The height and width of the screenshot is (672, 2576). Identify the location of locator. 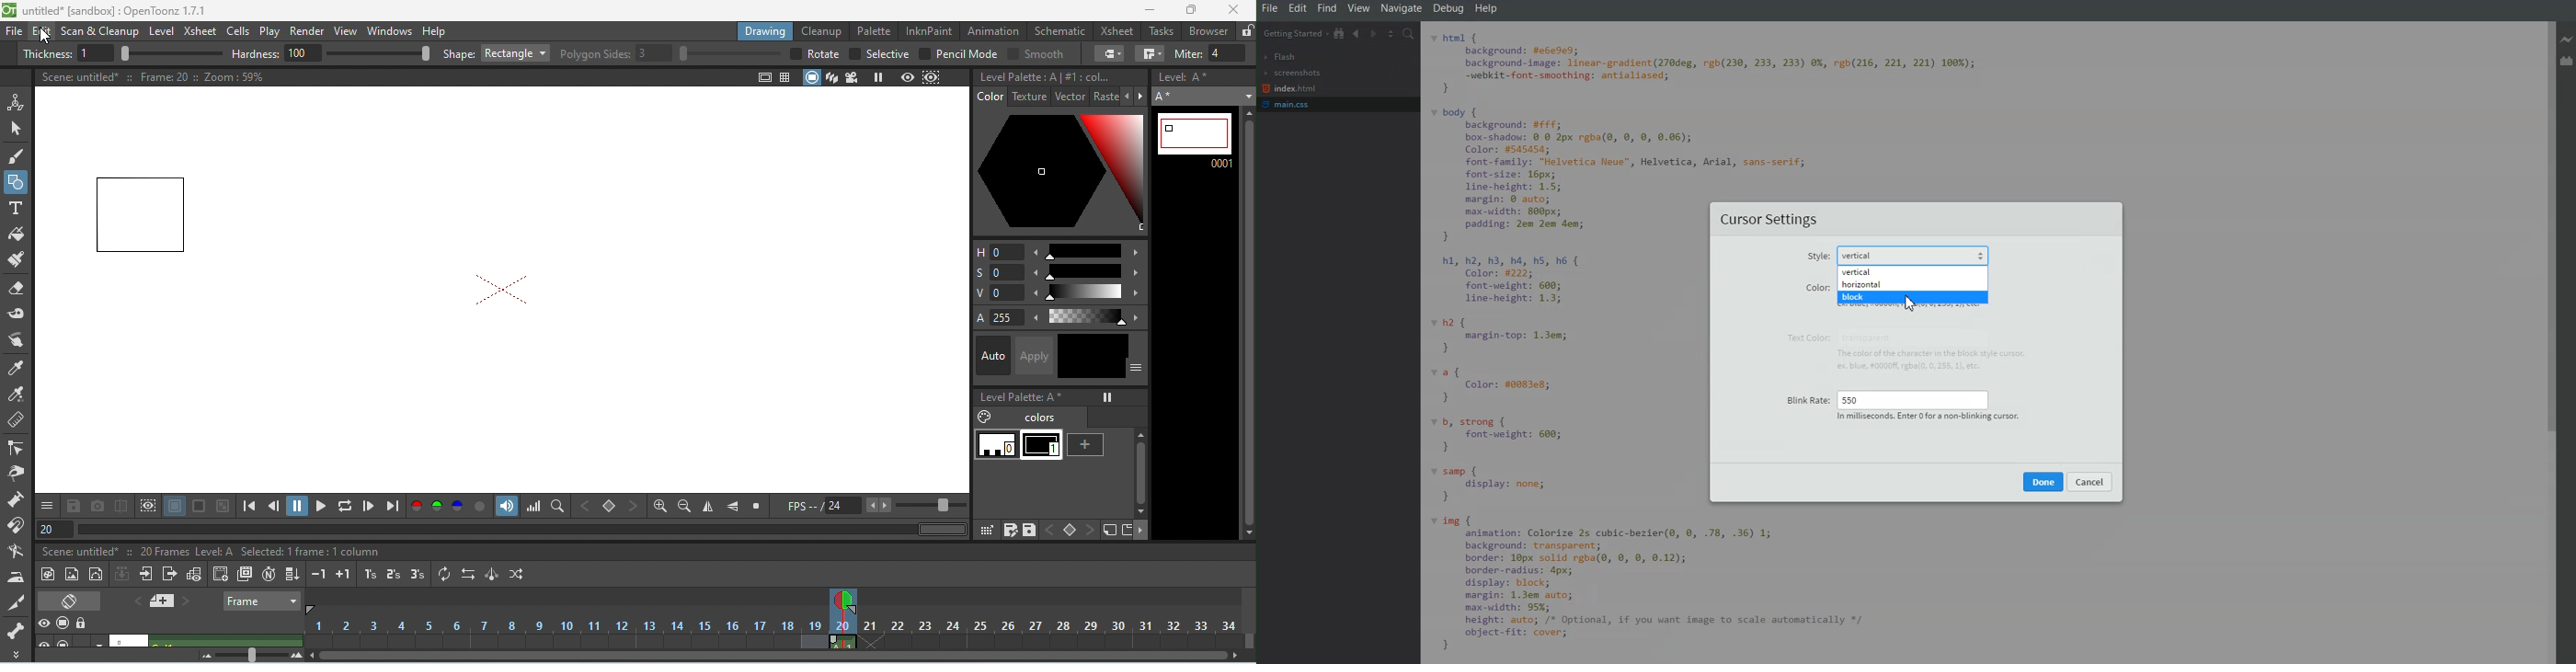
(557, 506).